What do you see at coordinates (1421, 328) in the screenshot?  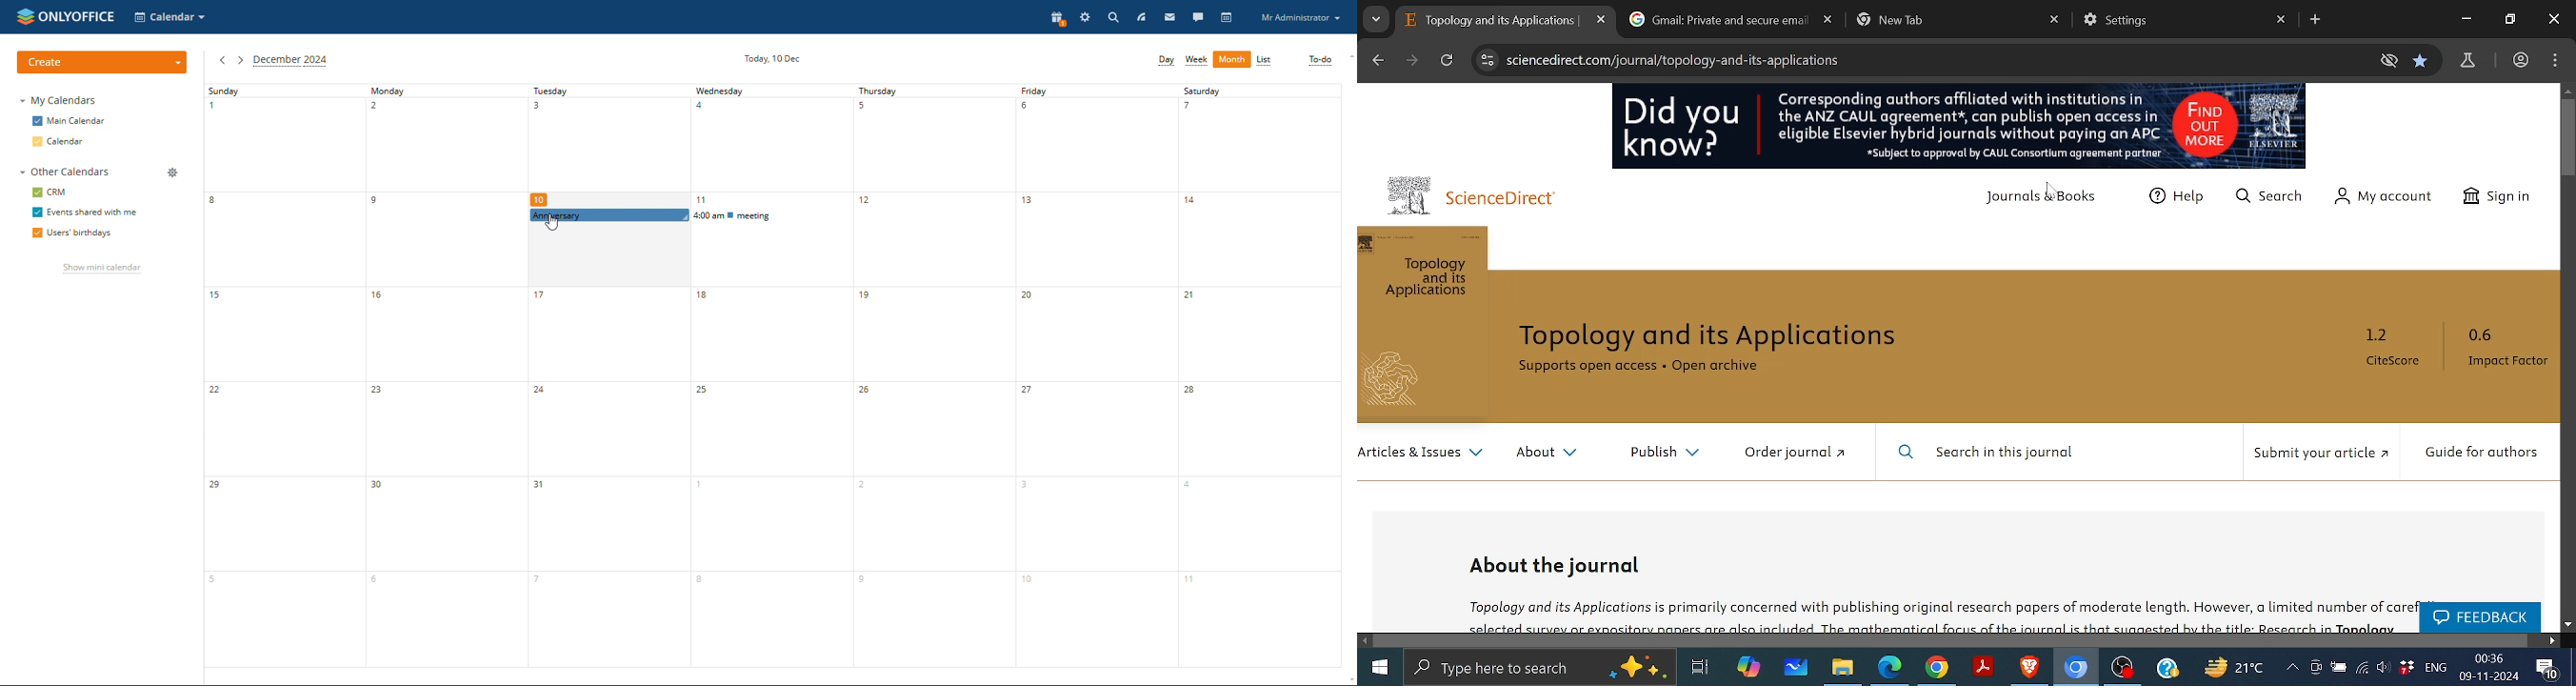 I see `3Topology“and itsApplications logo` at bounding box center [1421, 328].